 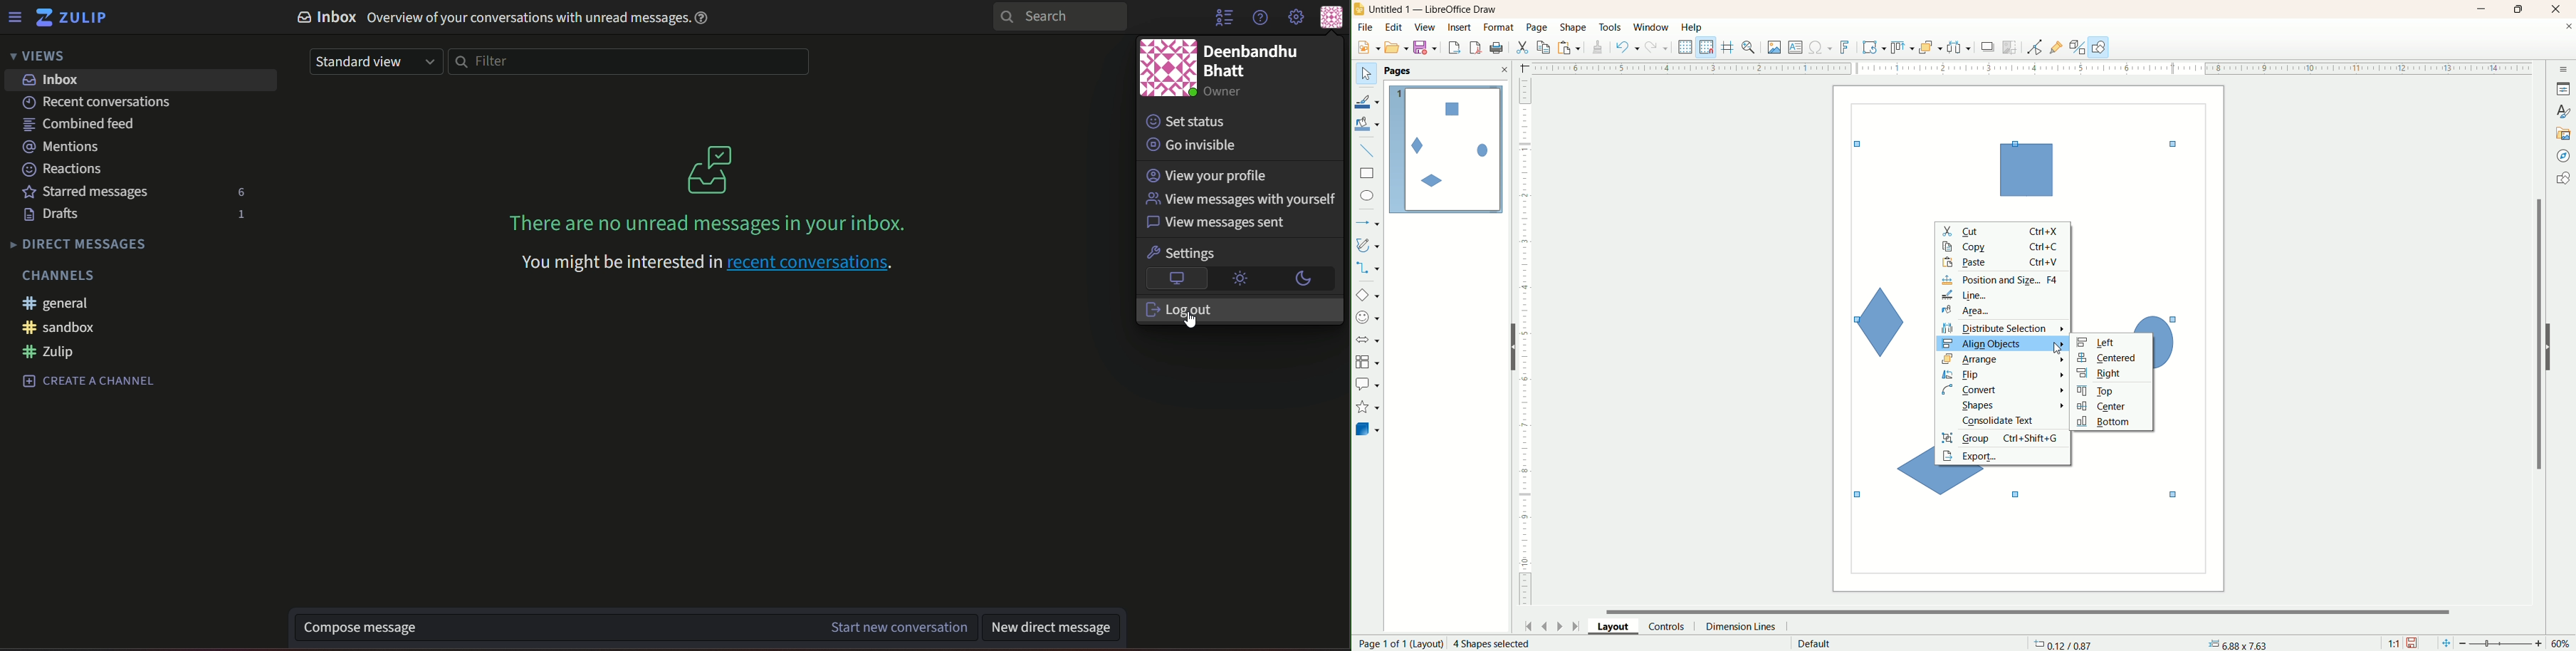 What do you see at coordinates (1367, 429) in the screenshot?
I see `3dD object` at bounding box center [1367, 429].